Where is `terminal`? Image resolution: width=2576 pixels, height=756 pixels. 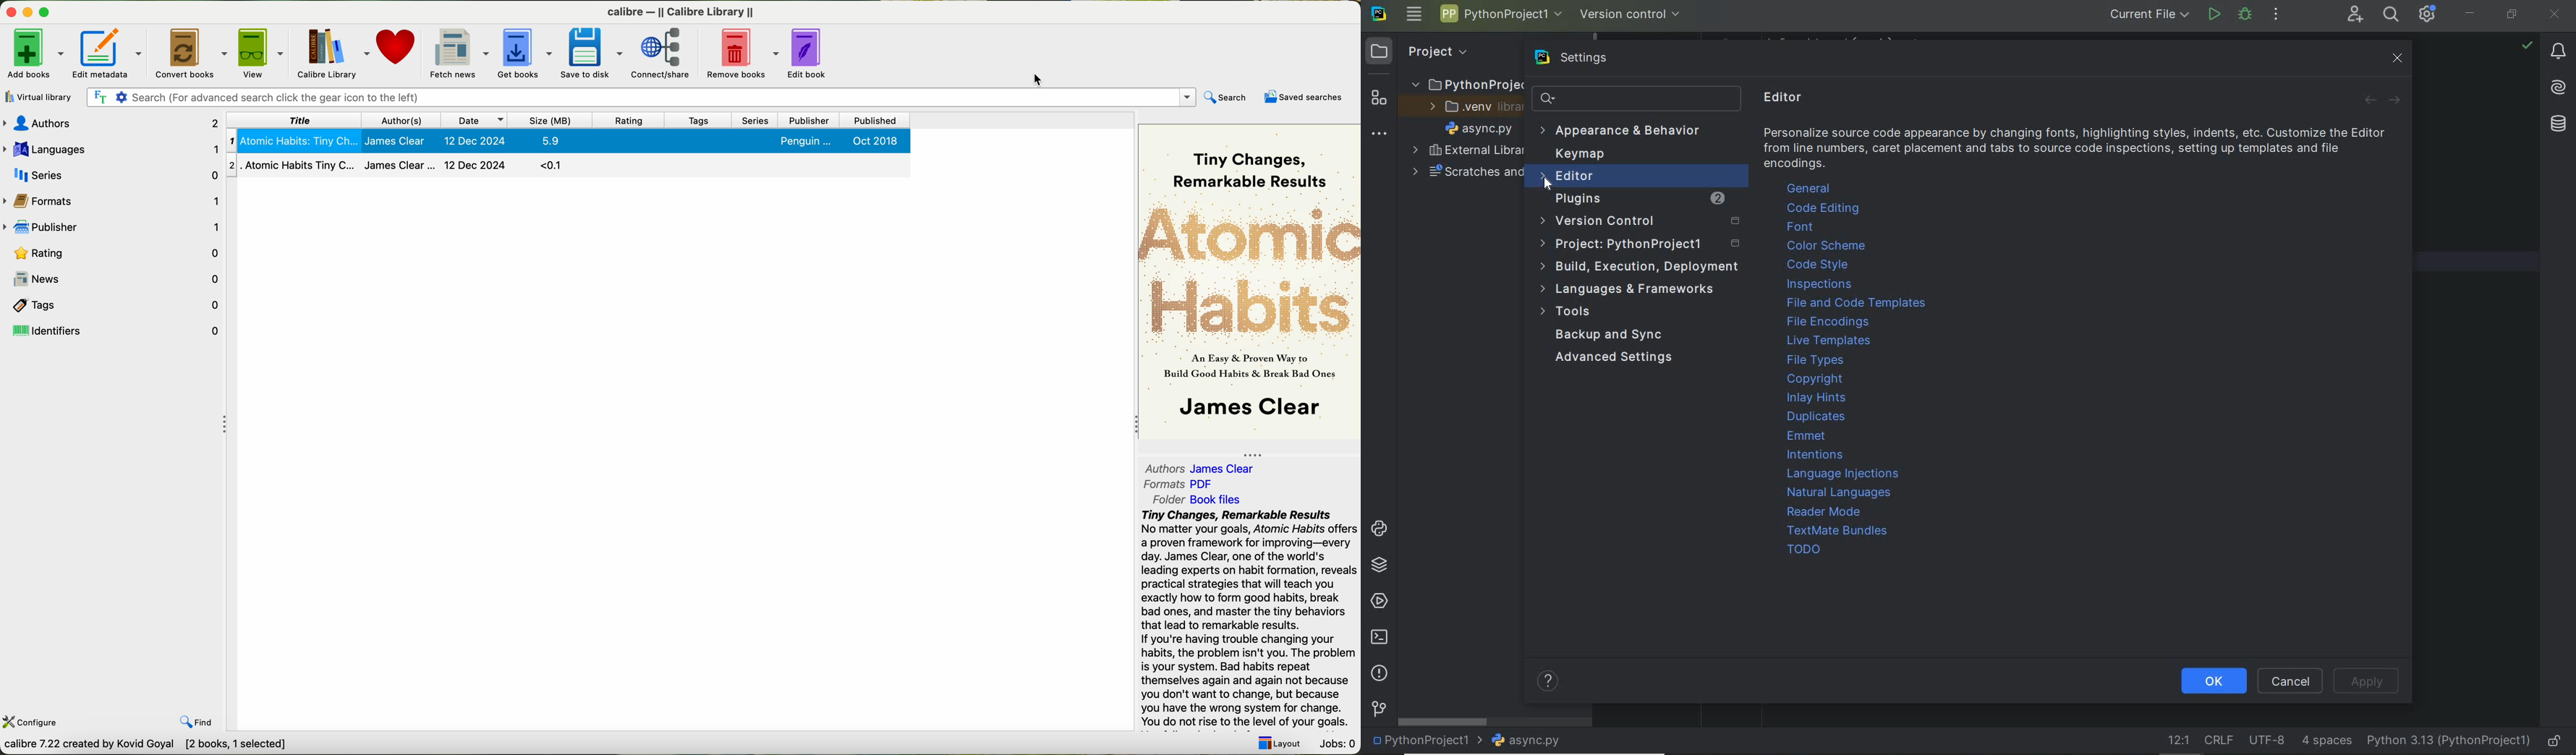 terminal is located at coordinates (1381, 638).